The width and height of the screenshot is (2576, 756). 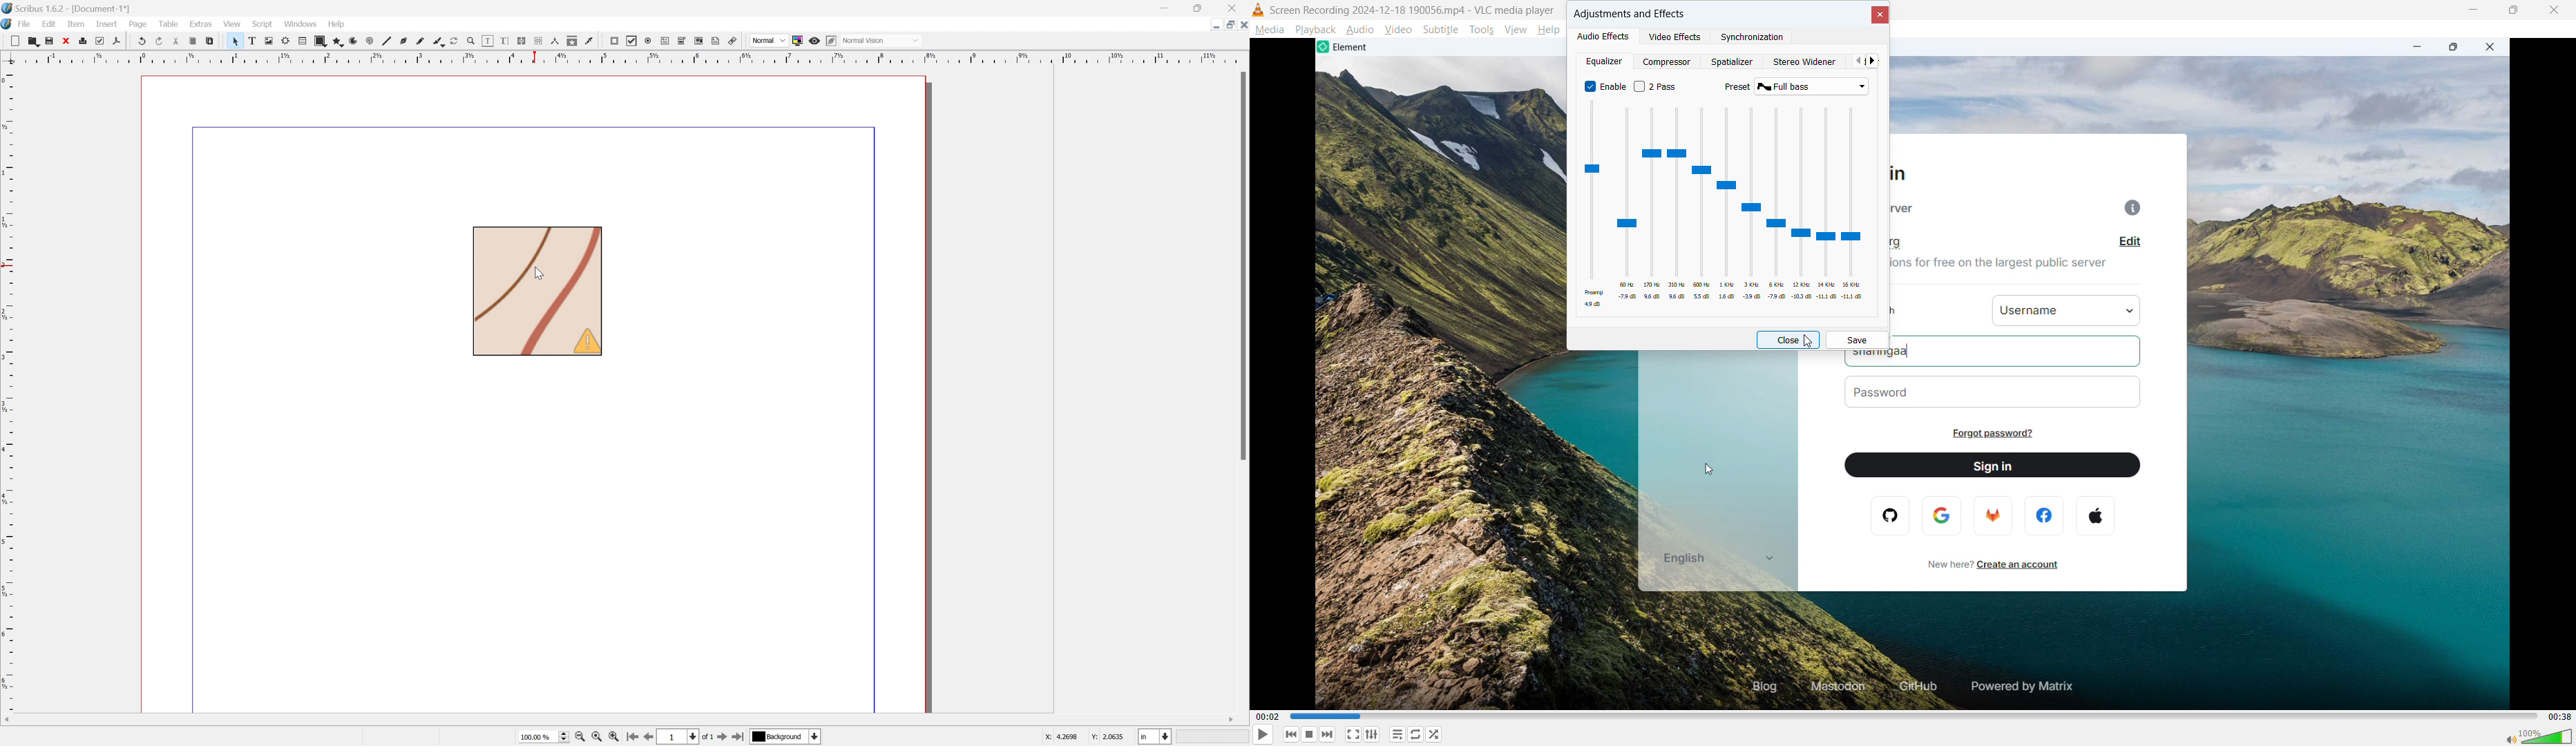 I want to click on Select item, so click(x=239, y=42).